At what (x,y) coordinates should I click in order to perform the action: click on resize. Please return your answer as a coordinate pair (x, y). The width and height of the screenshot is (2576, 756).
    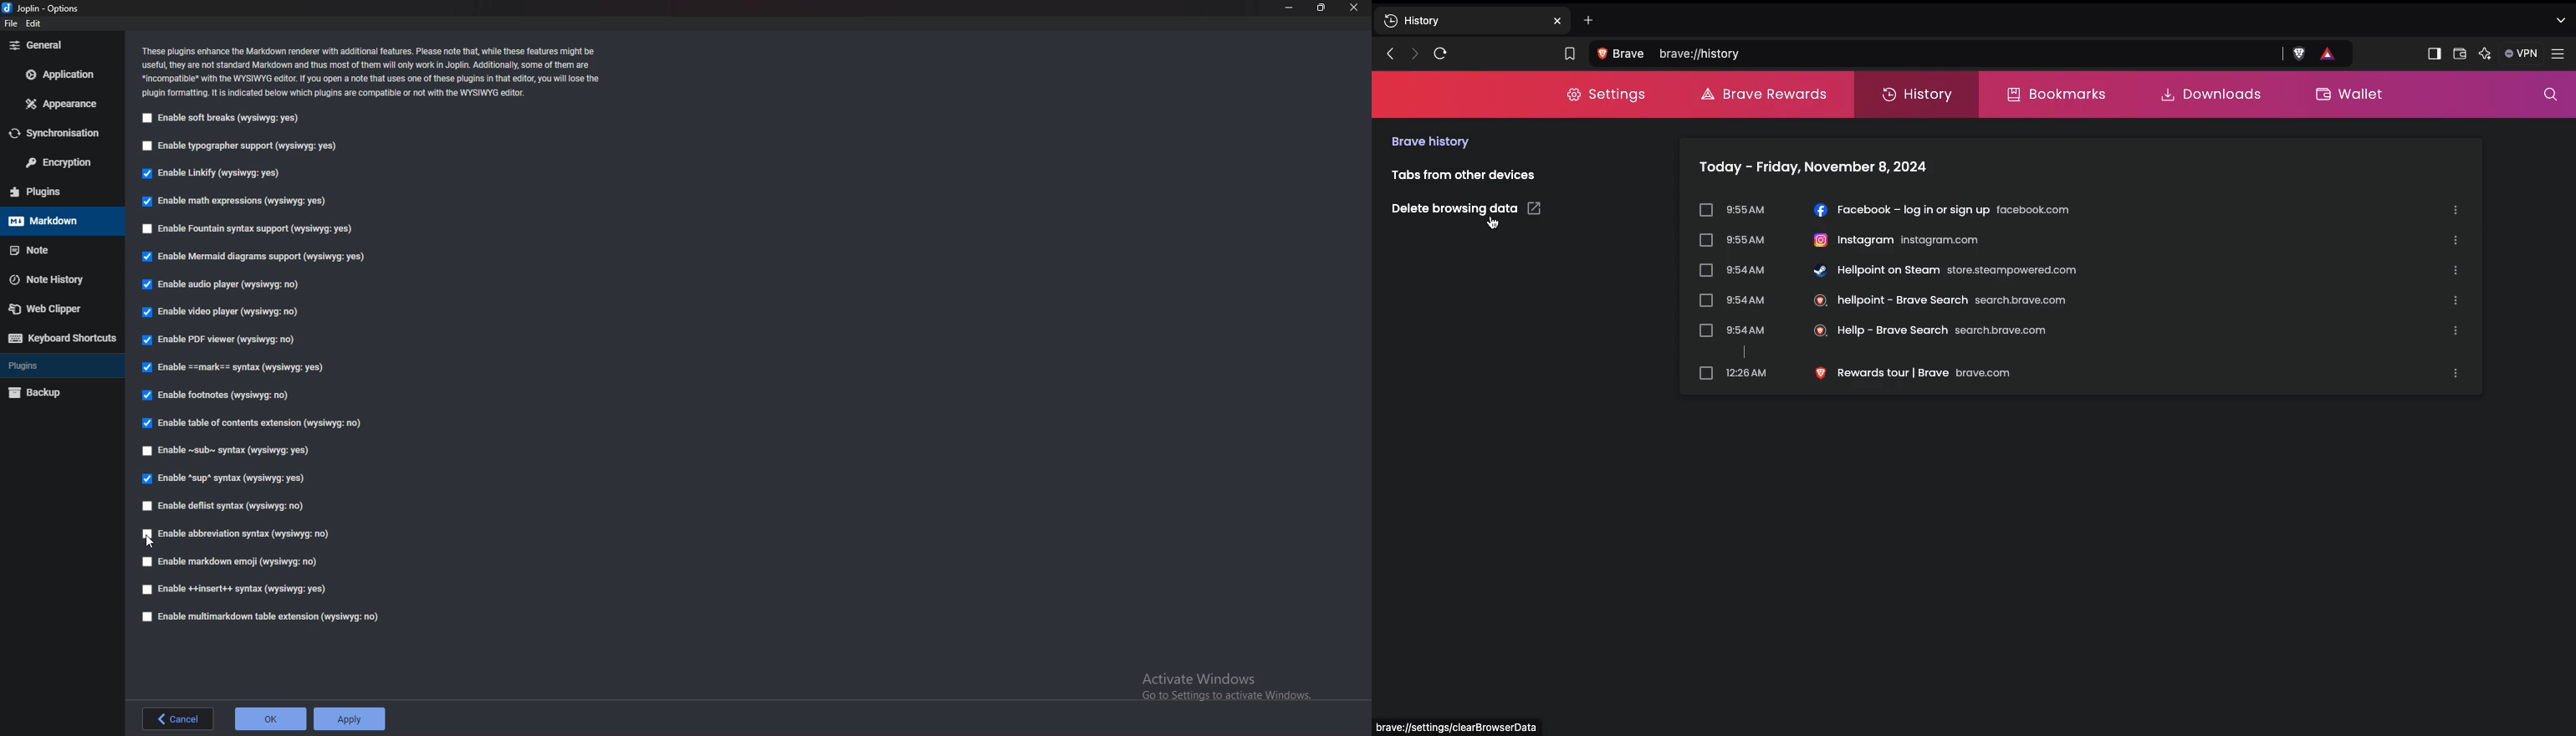
    Looking at the image, I should click on (1321, 8).